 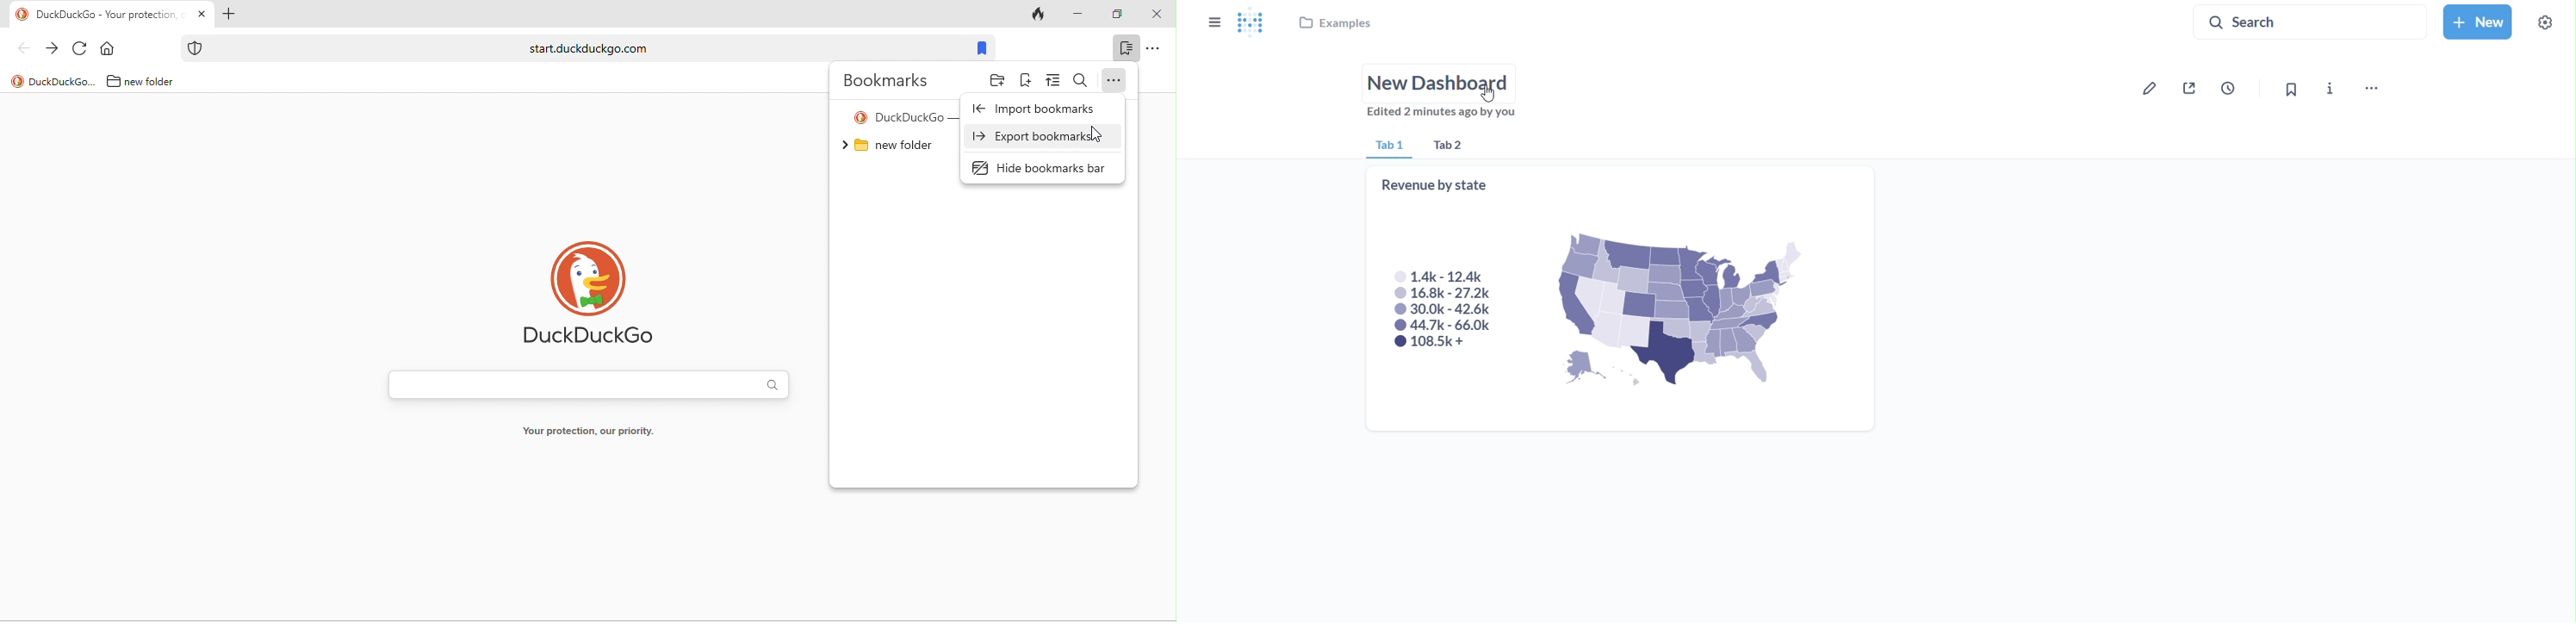 I want to click on move,trash and more, so click(x=2371, y=90).